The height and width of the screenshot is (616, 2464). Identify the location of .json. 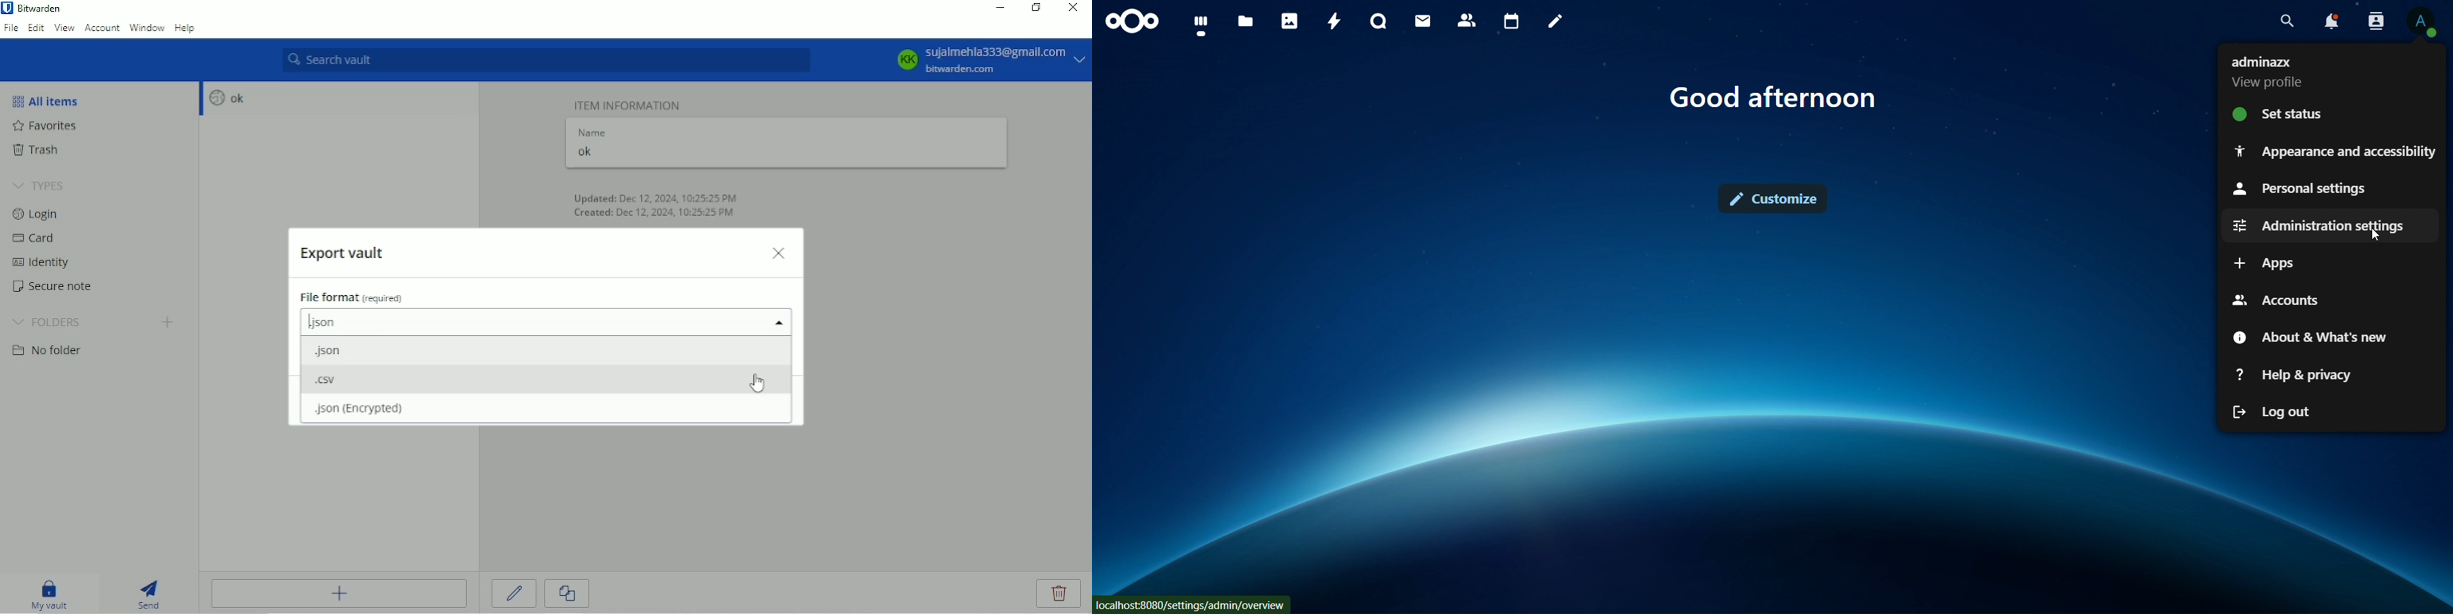
(546, 323).